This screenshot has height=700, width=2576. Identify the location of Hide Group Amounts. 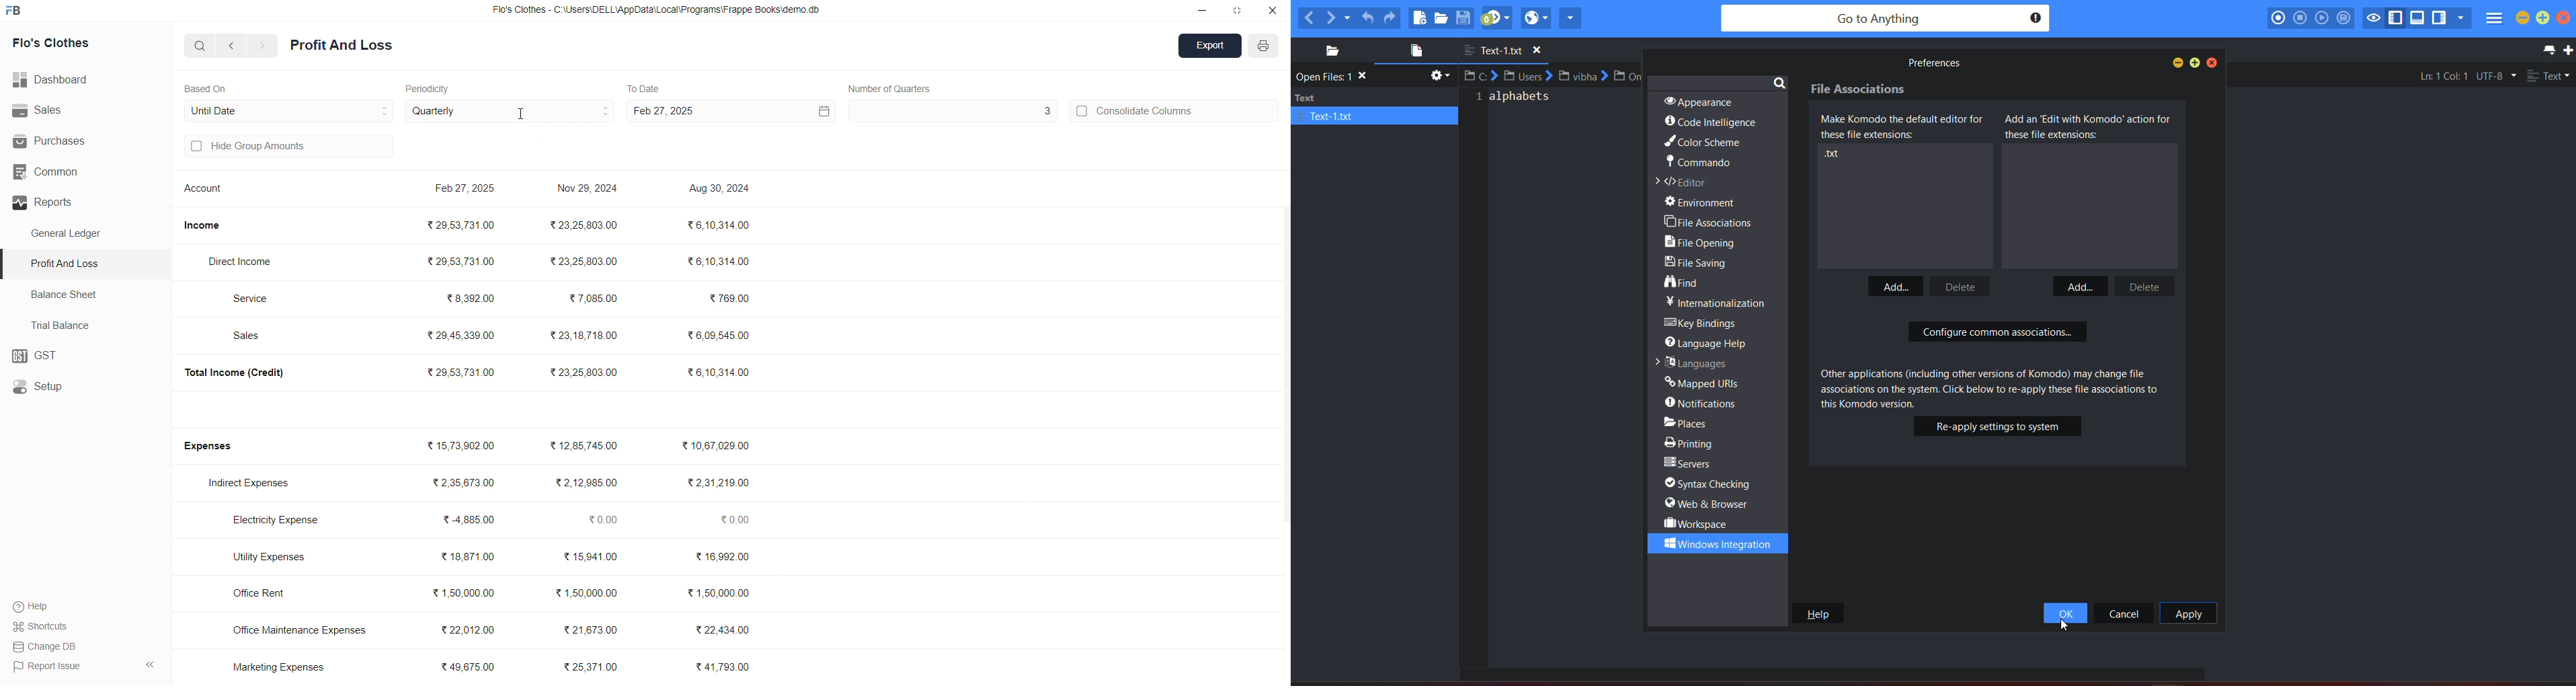
(286, 147).